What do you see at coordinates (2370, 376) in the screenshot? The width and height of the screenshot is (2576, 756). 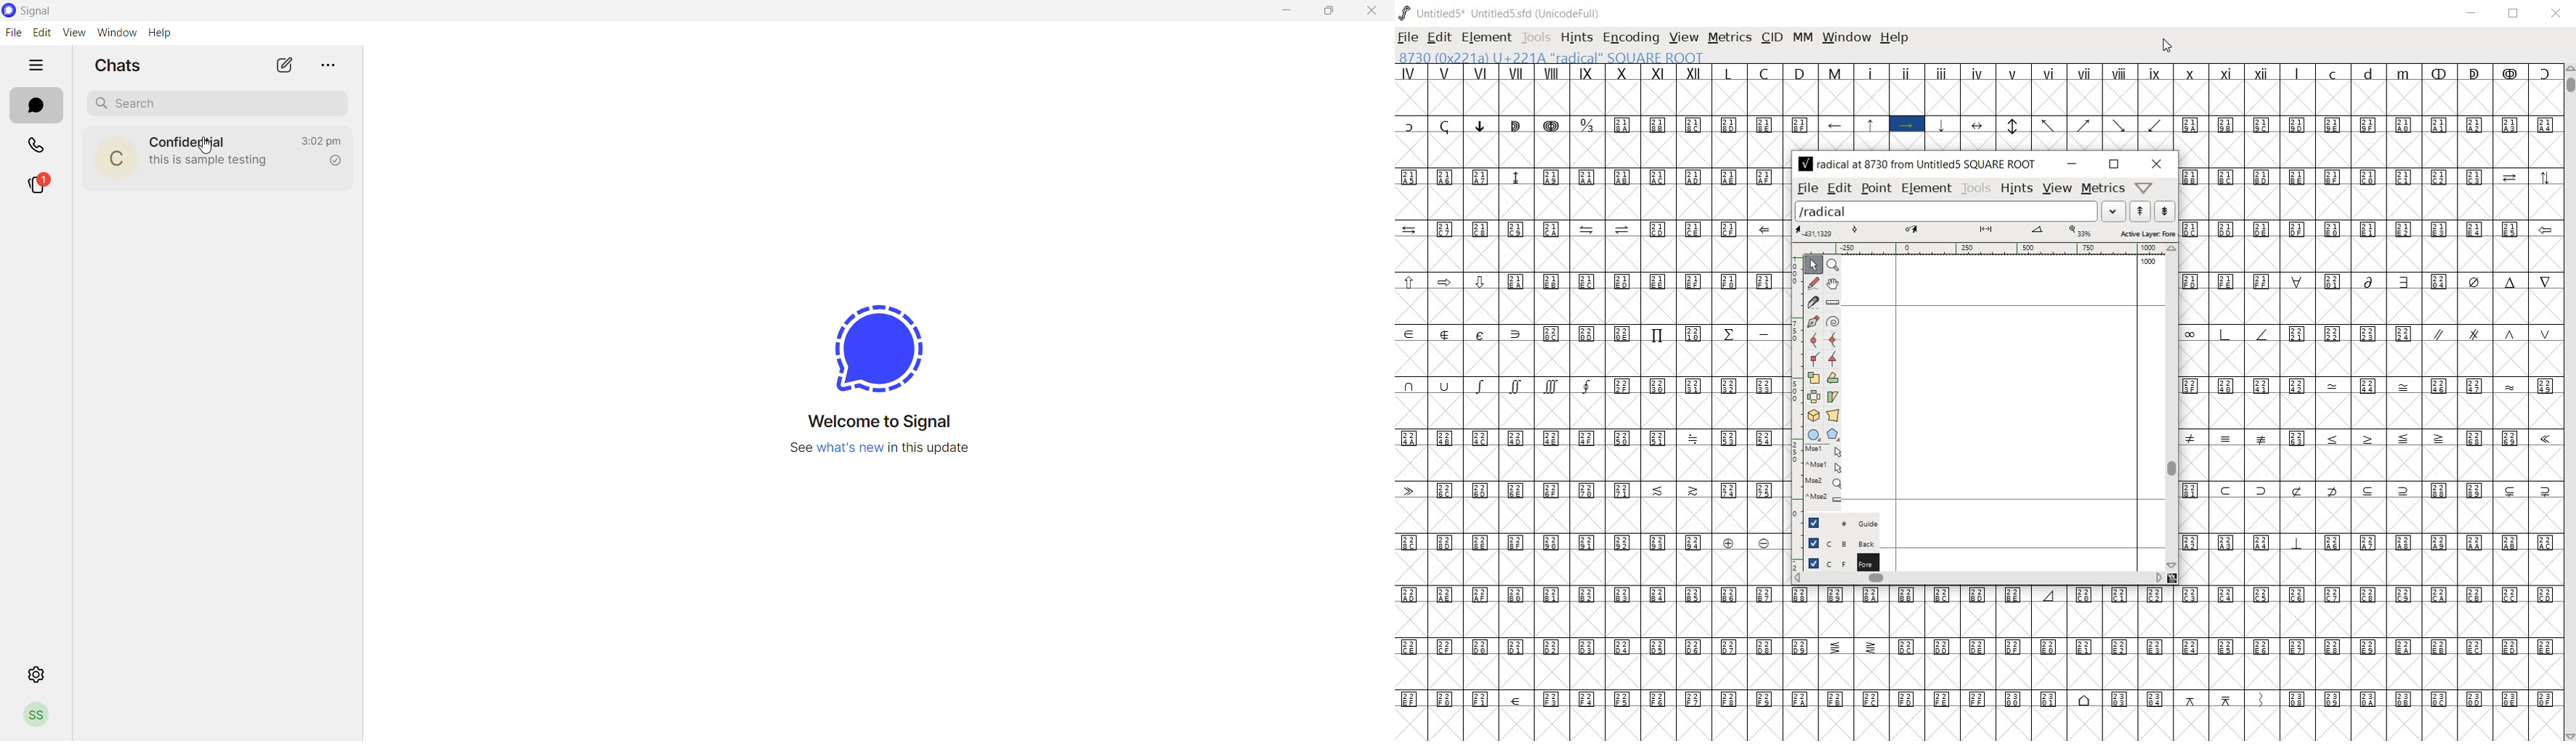 I see `Glyph characters` at bounding box center [2370, 376].